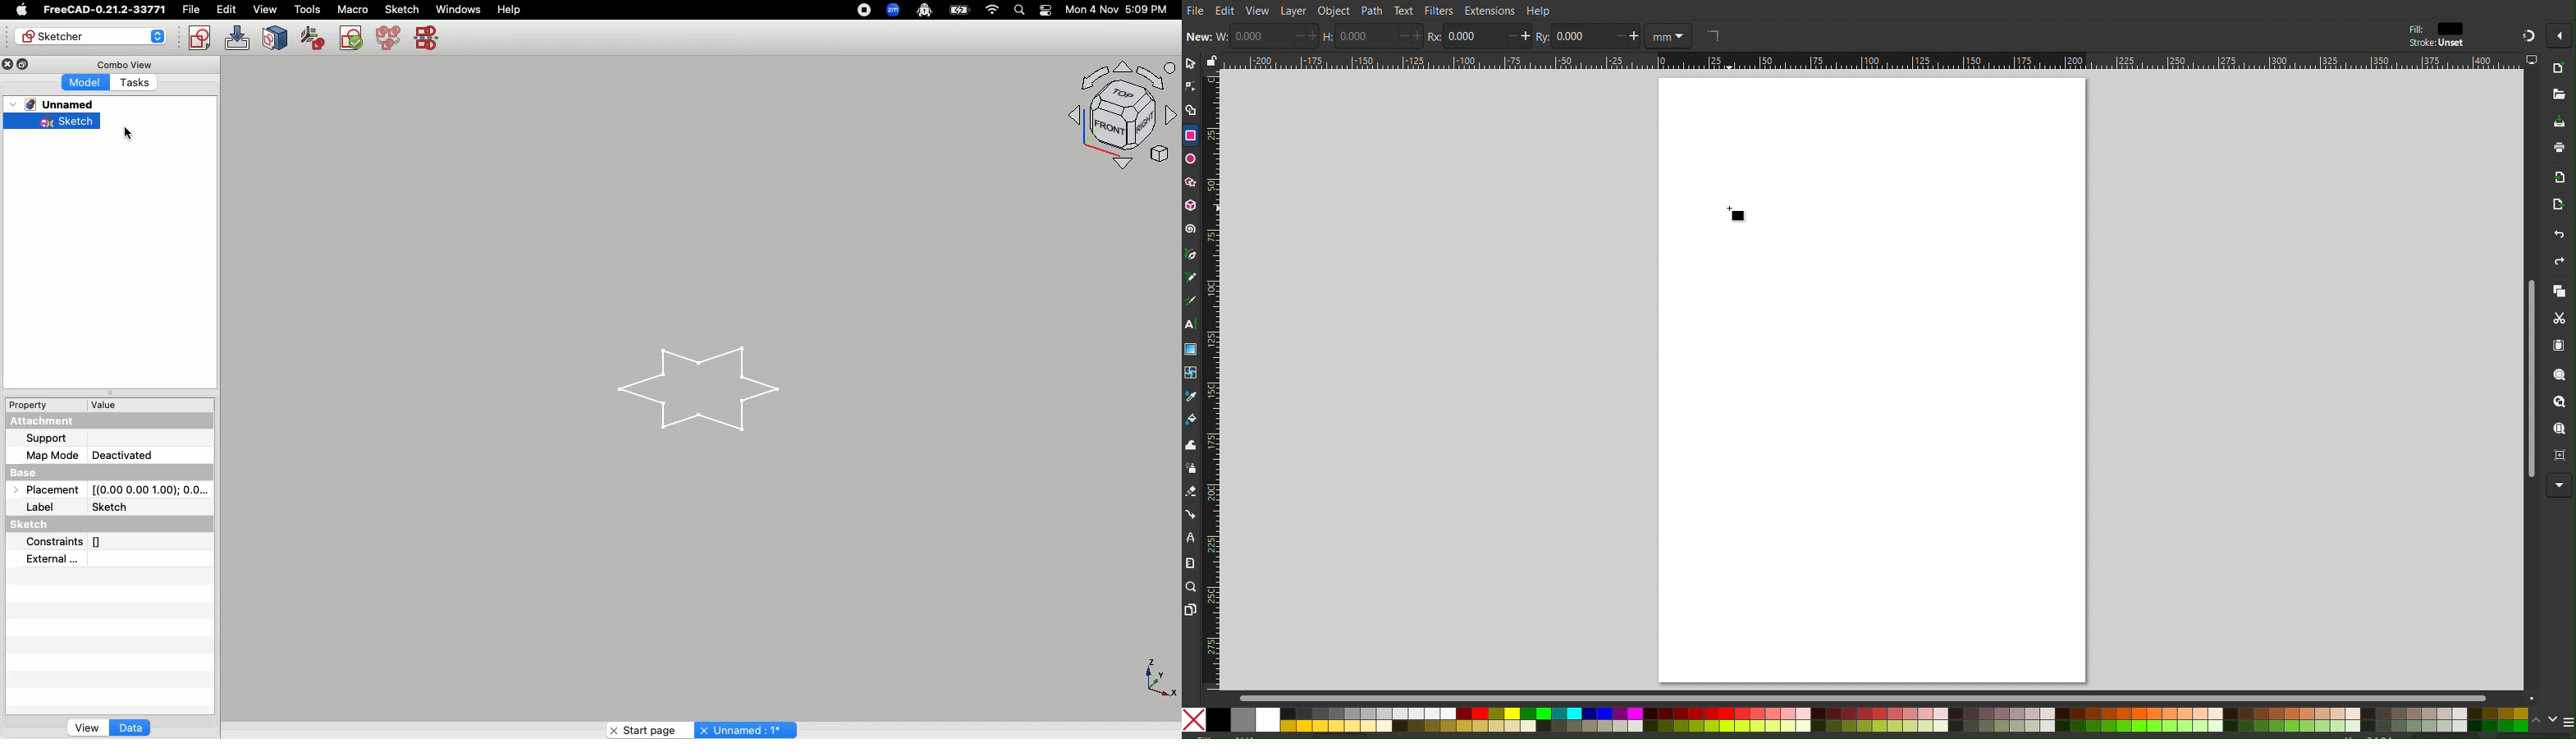 The image size is (2576, 756). What do you see at coordinates (2532, 60) in the screenshot?
I see `computer icon` at bounding box center [2532, 60].